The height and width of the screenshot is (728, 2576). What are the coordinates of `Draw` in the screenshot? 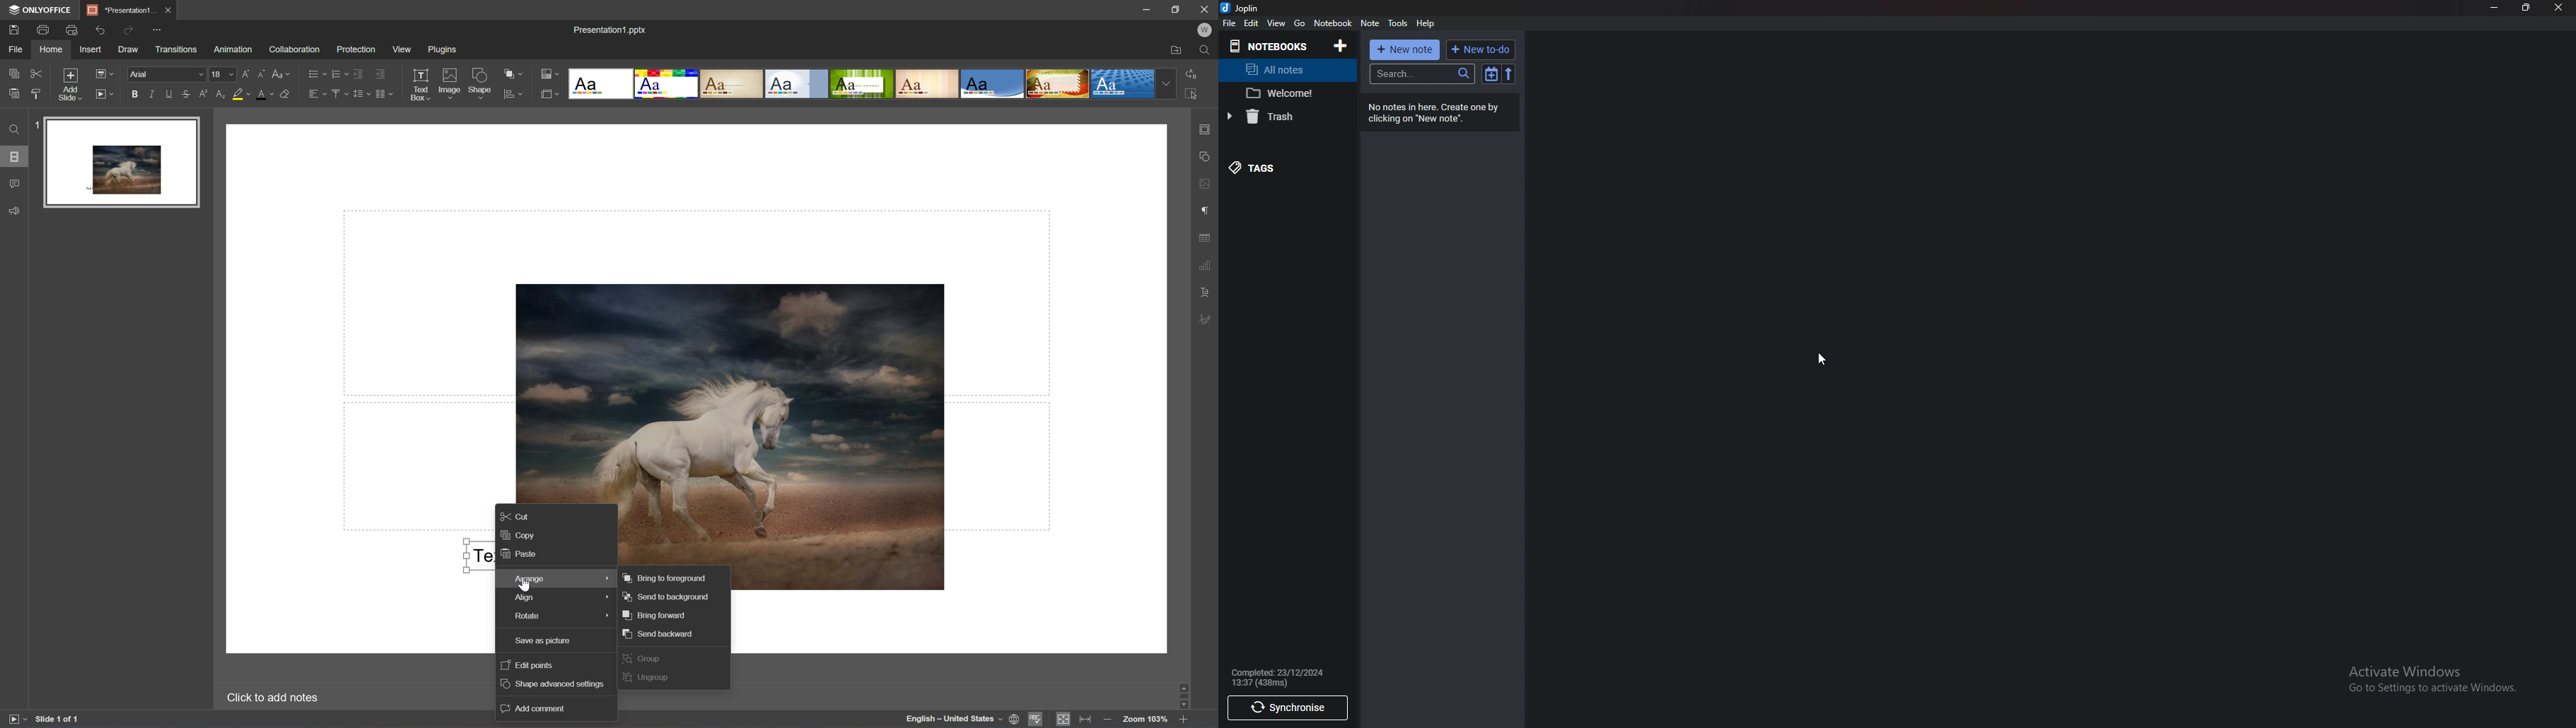 It's located at (130, 50).